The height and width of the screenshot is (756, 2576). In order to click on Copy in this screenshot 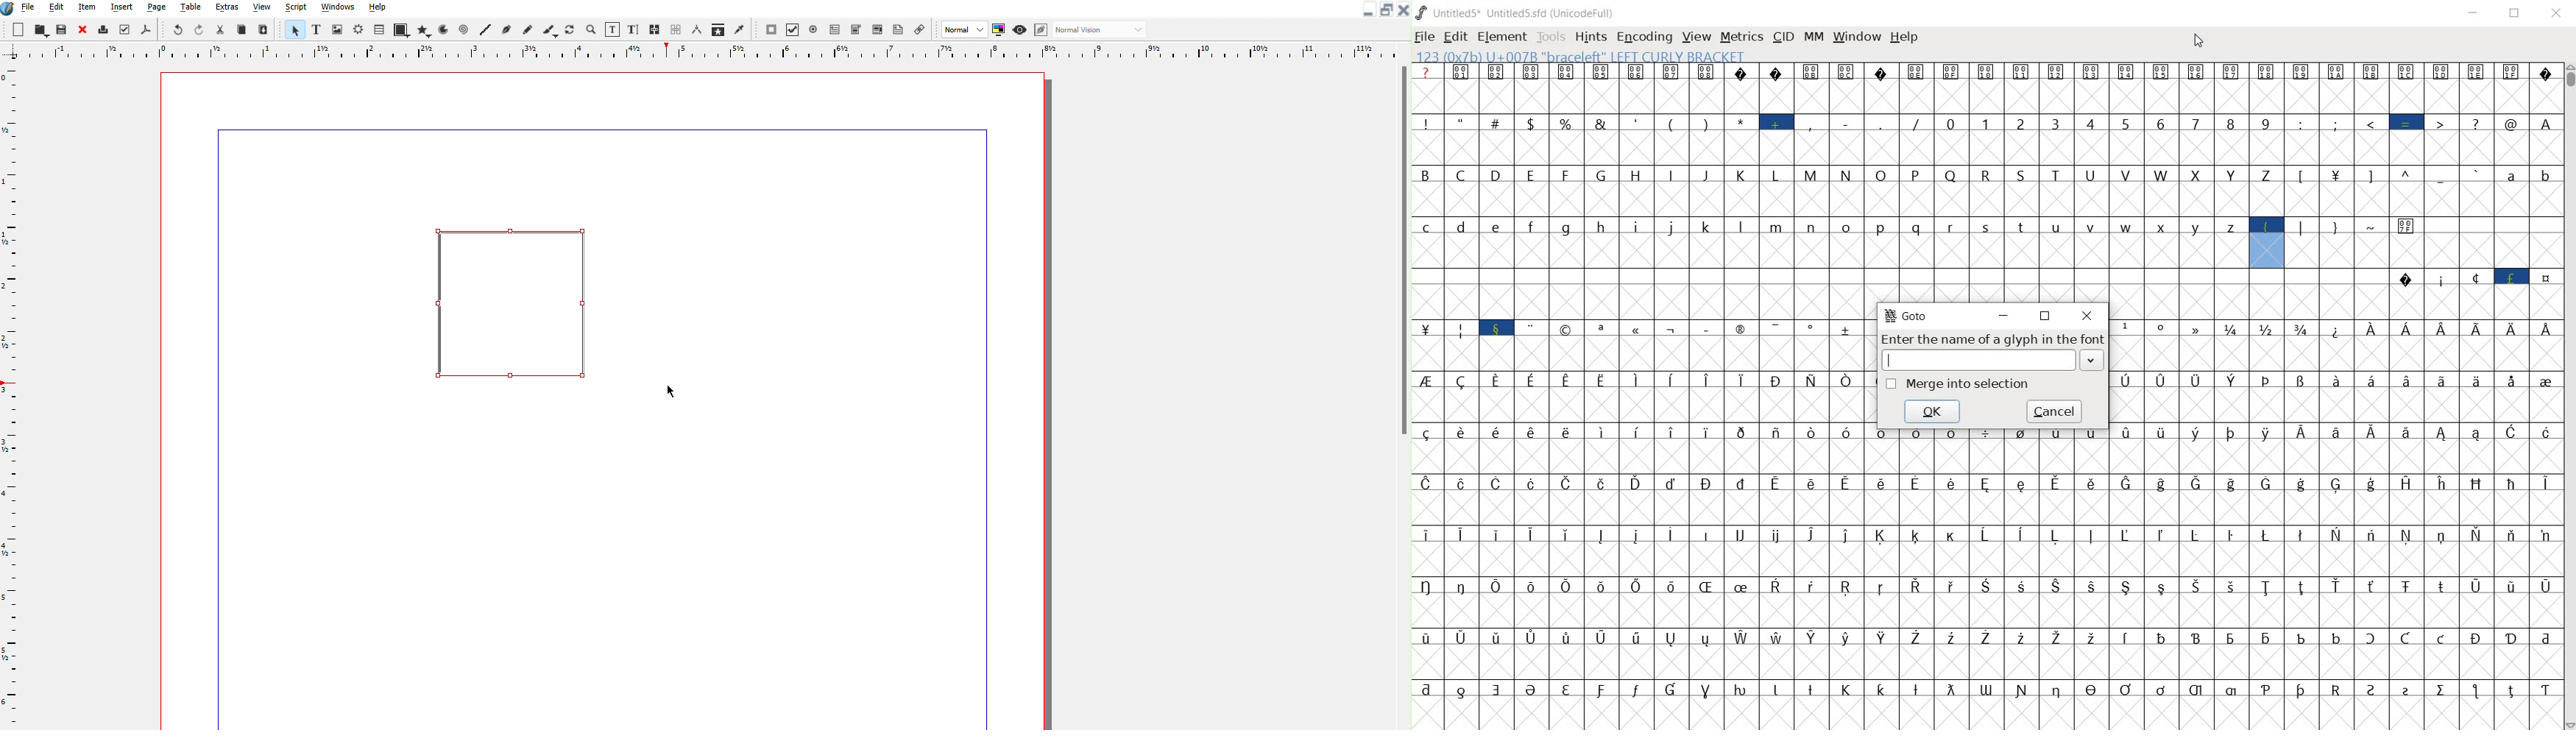, I will do `click(241, 30)`.